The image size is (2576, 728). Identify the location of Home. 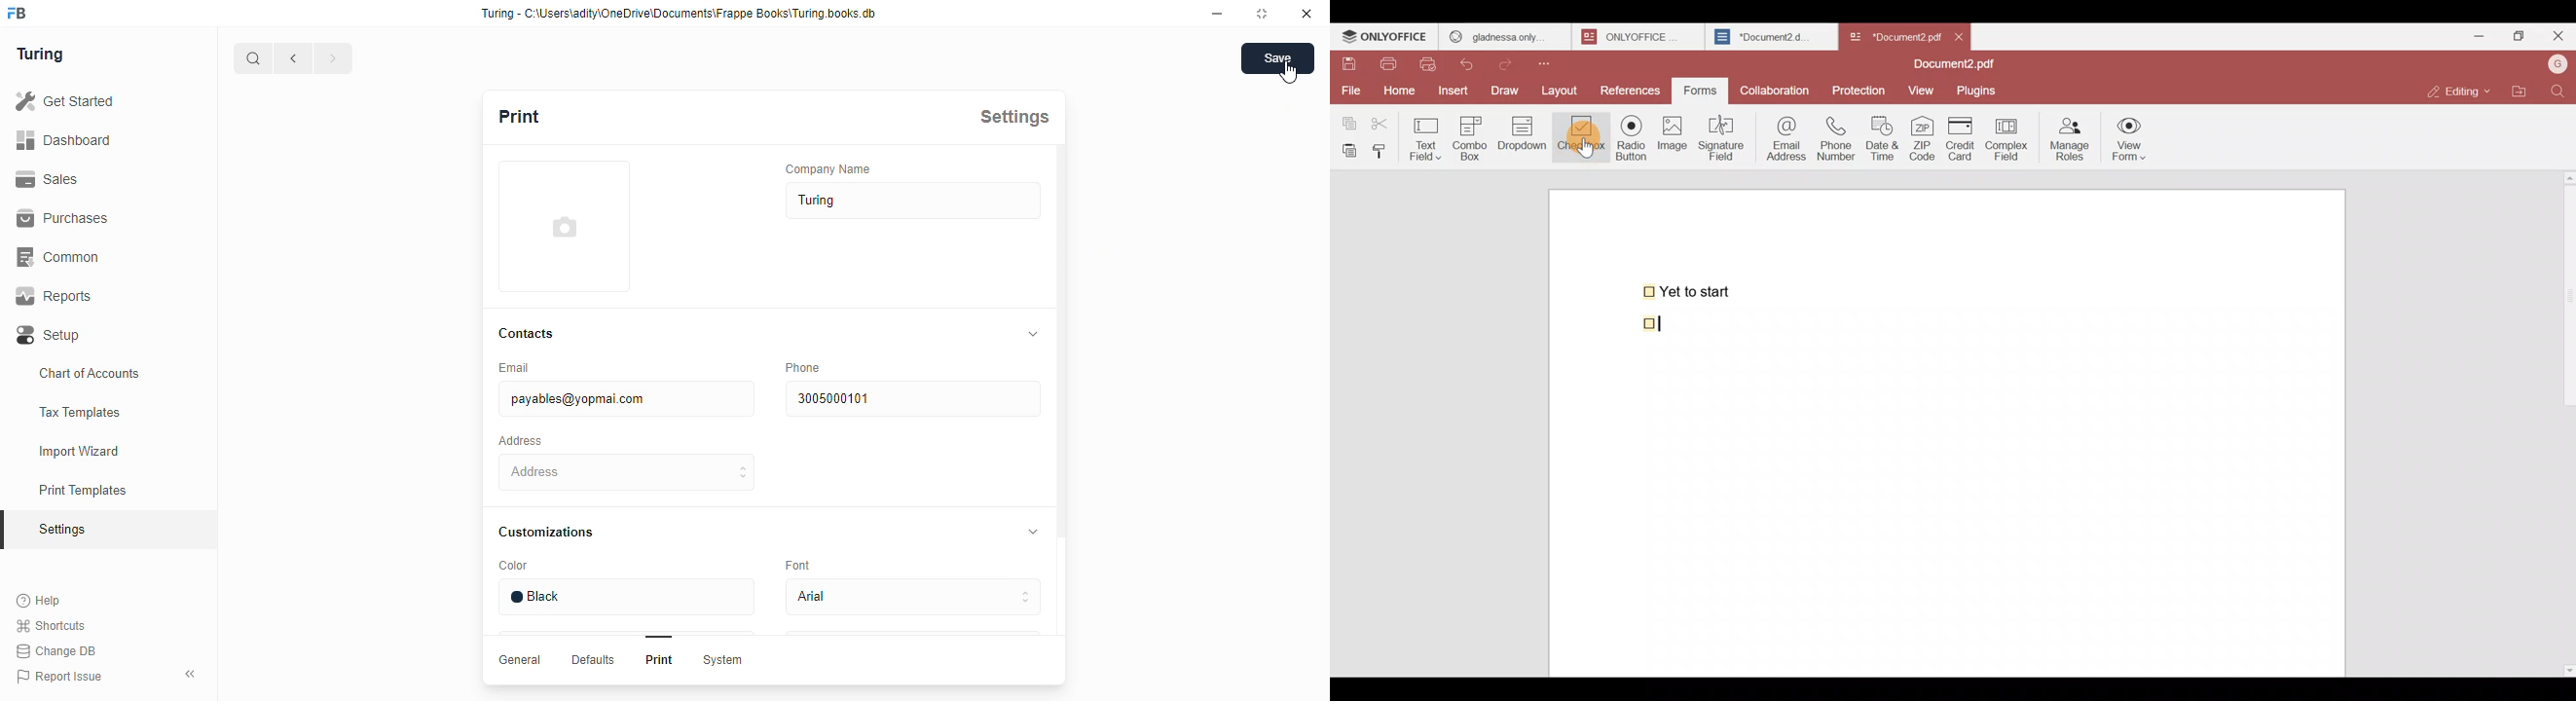
(1397, 90).